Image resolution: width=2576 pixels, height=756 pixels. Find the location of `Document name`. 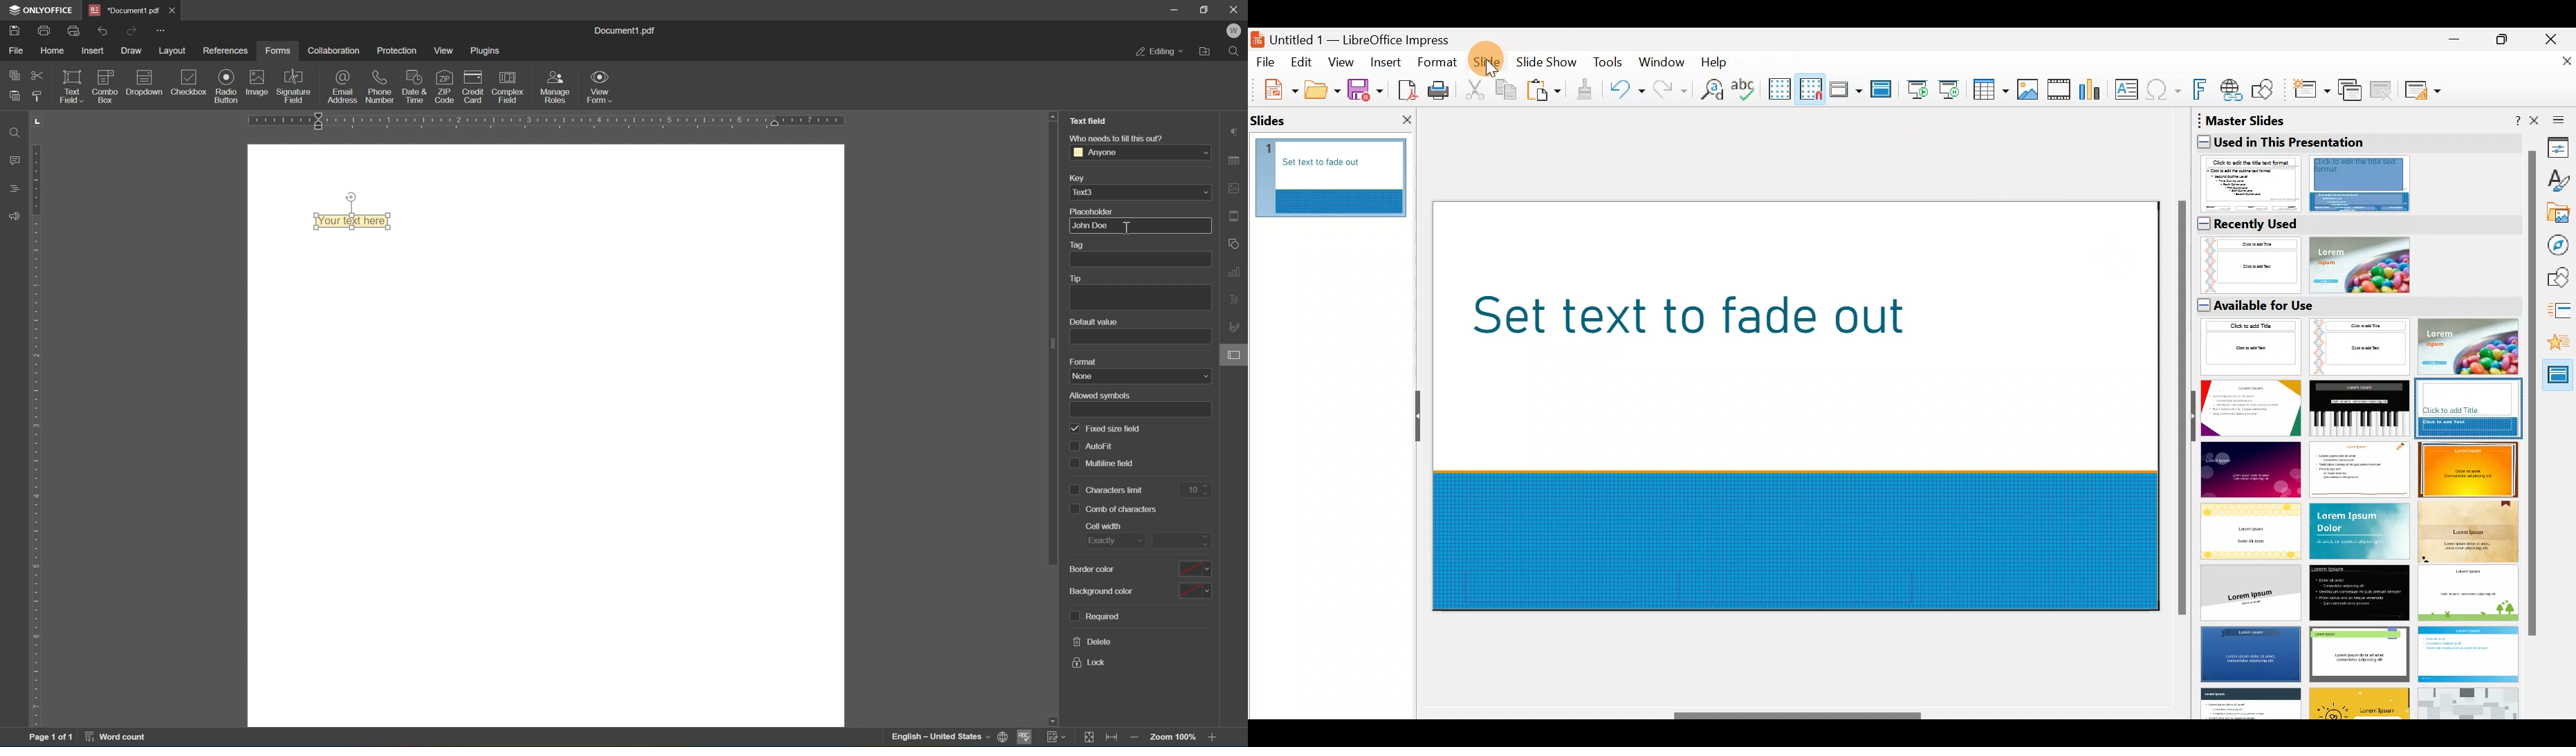

Document name is located at coordinates (1361, 36).